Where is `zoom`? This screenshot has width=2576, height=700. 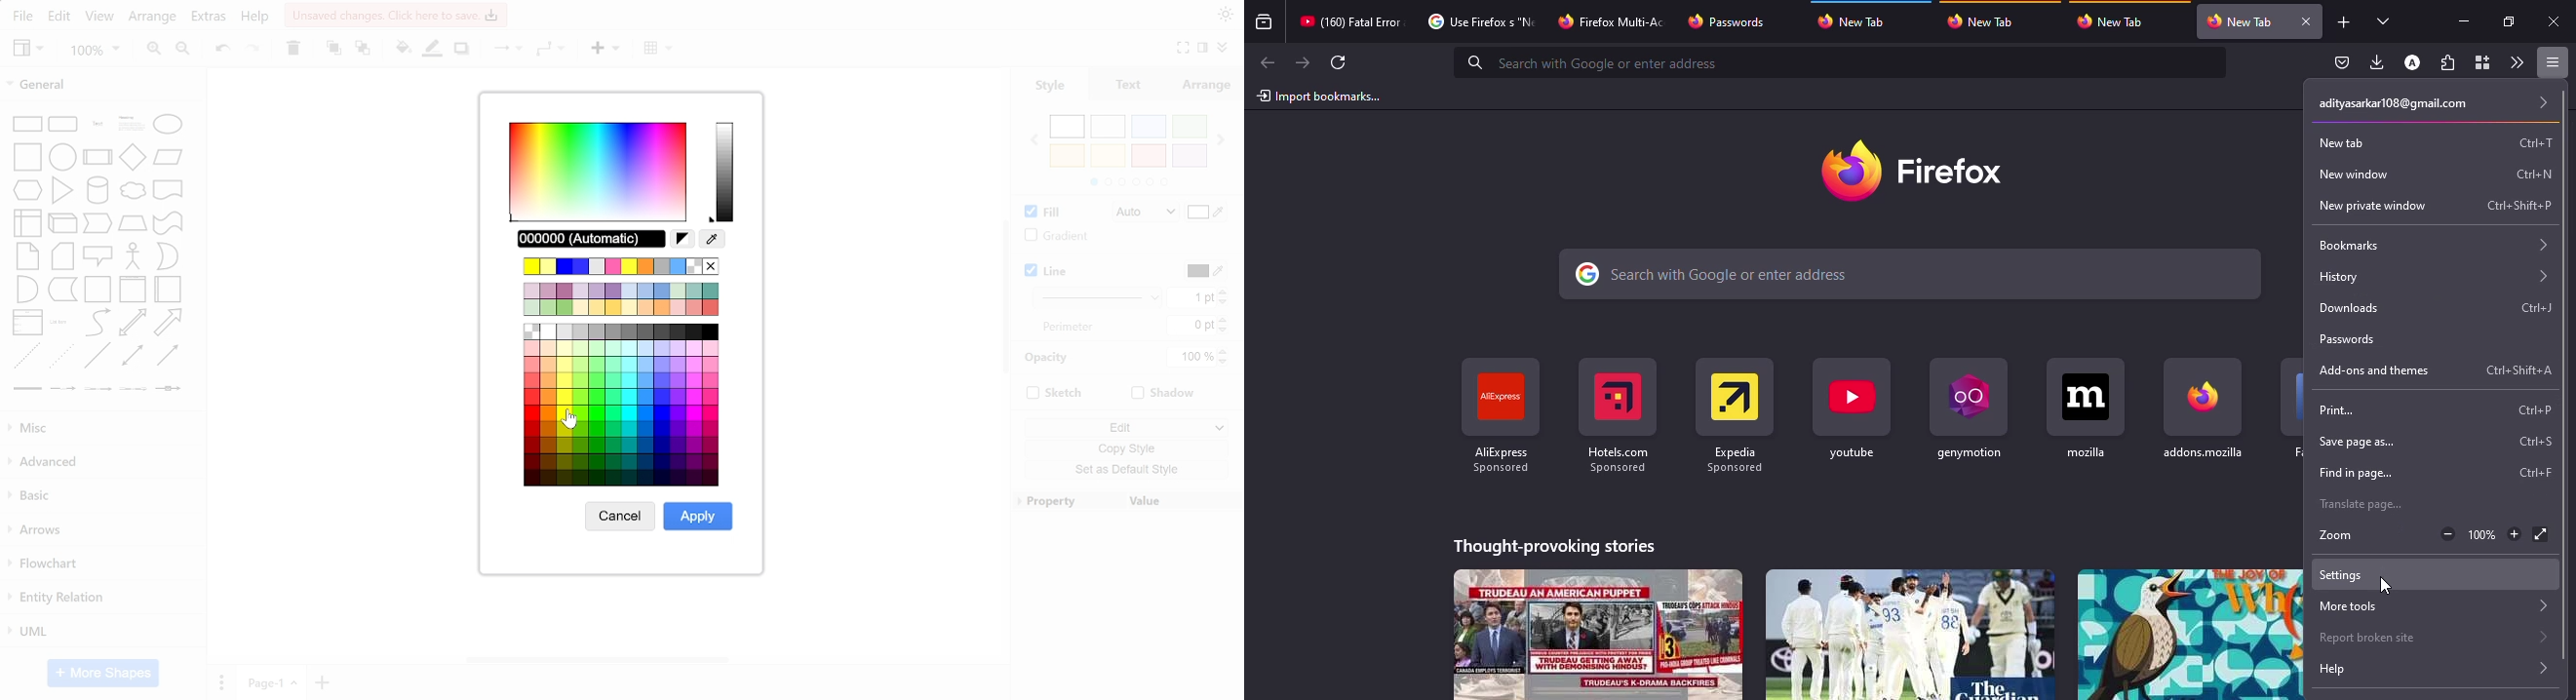
zoom is located at coordinates (2332, 535).